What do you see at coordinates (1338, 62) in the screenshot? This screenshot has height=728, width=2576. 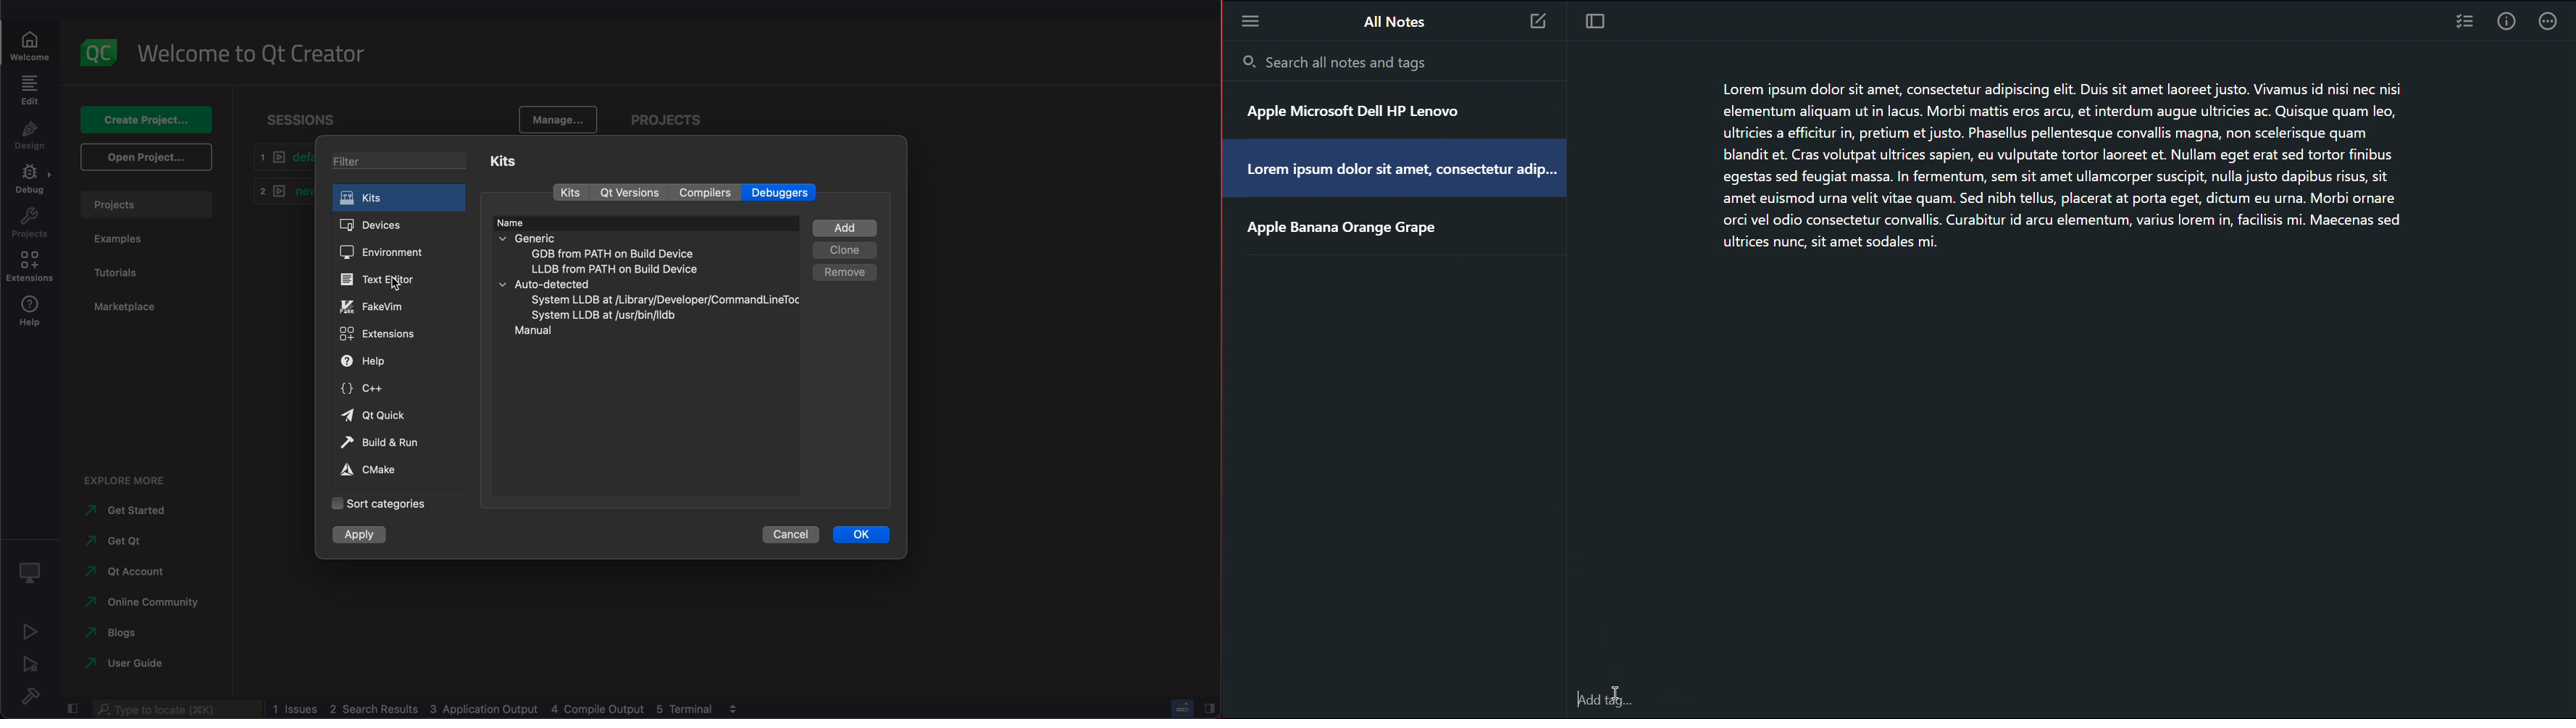 I see `Search all notes and tags` at bounding box center [1338, 62].